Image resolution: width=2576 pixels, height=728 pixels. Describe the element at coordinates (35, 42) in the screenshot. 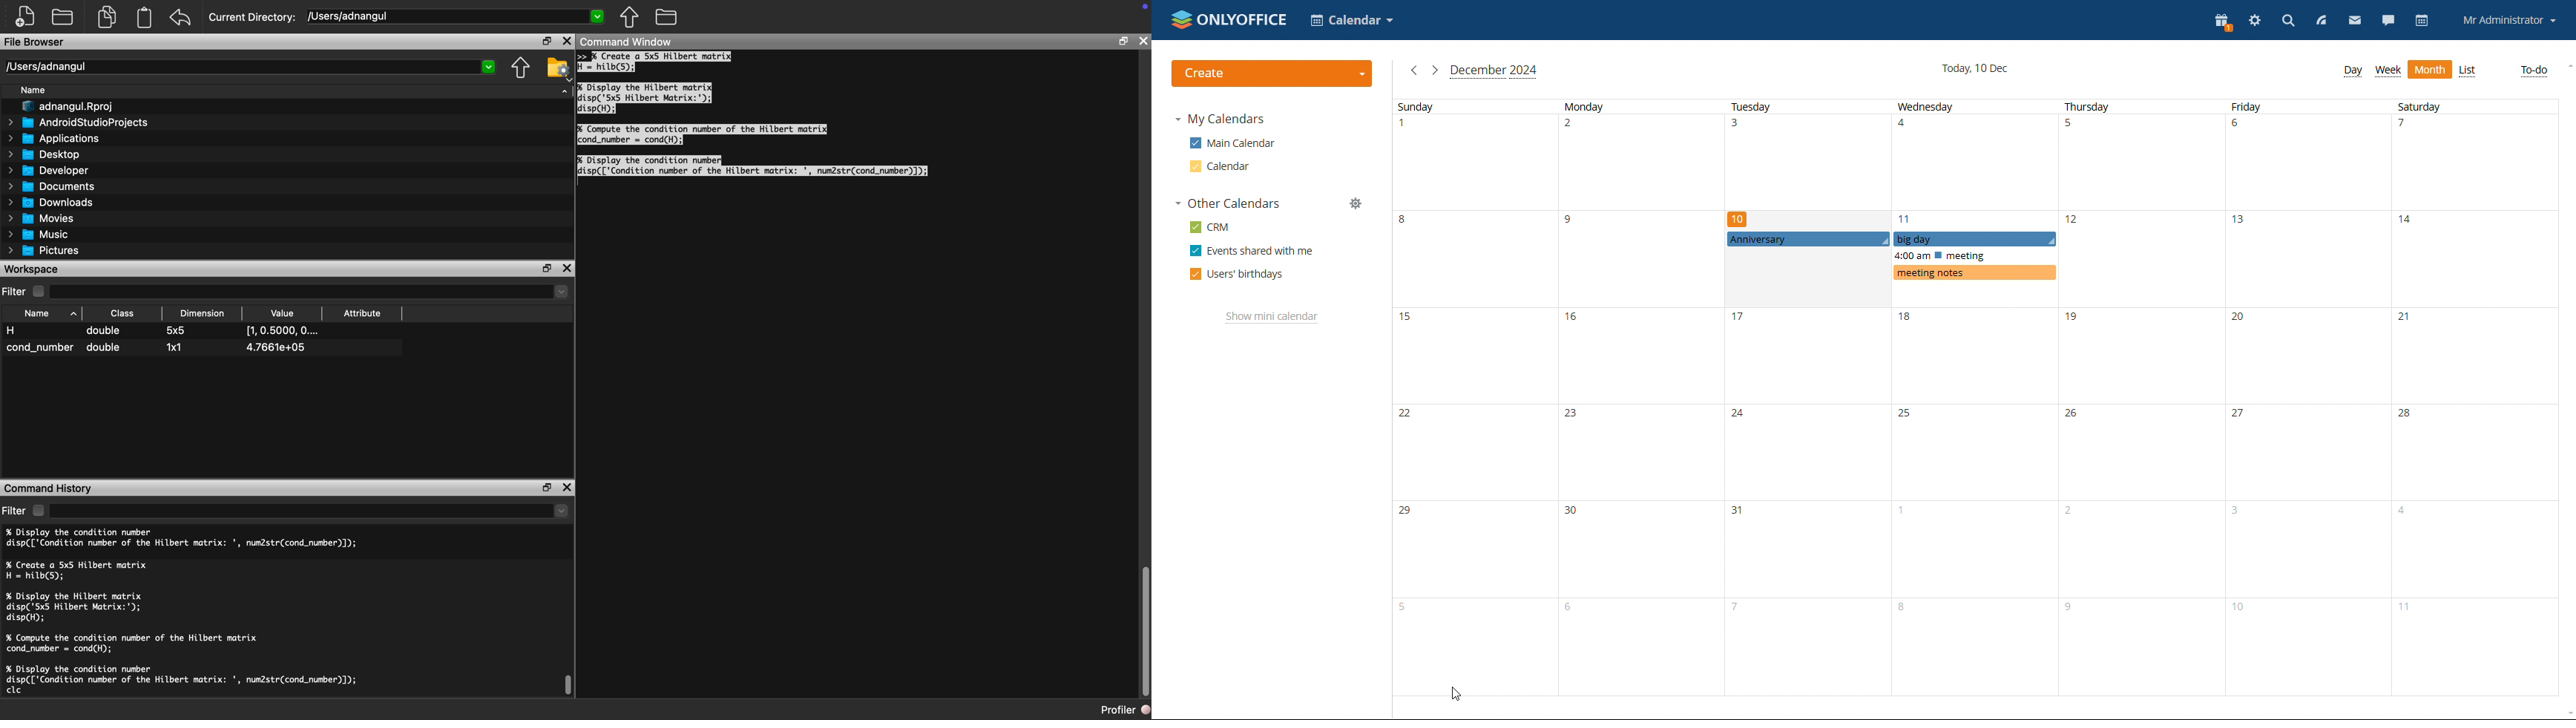

I see `File Browser` at that location.